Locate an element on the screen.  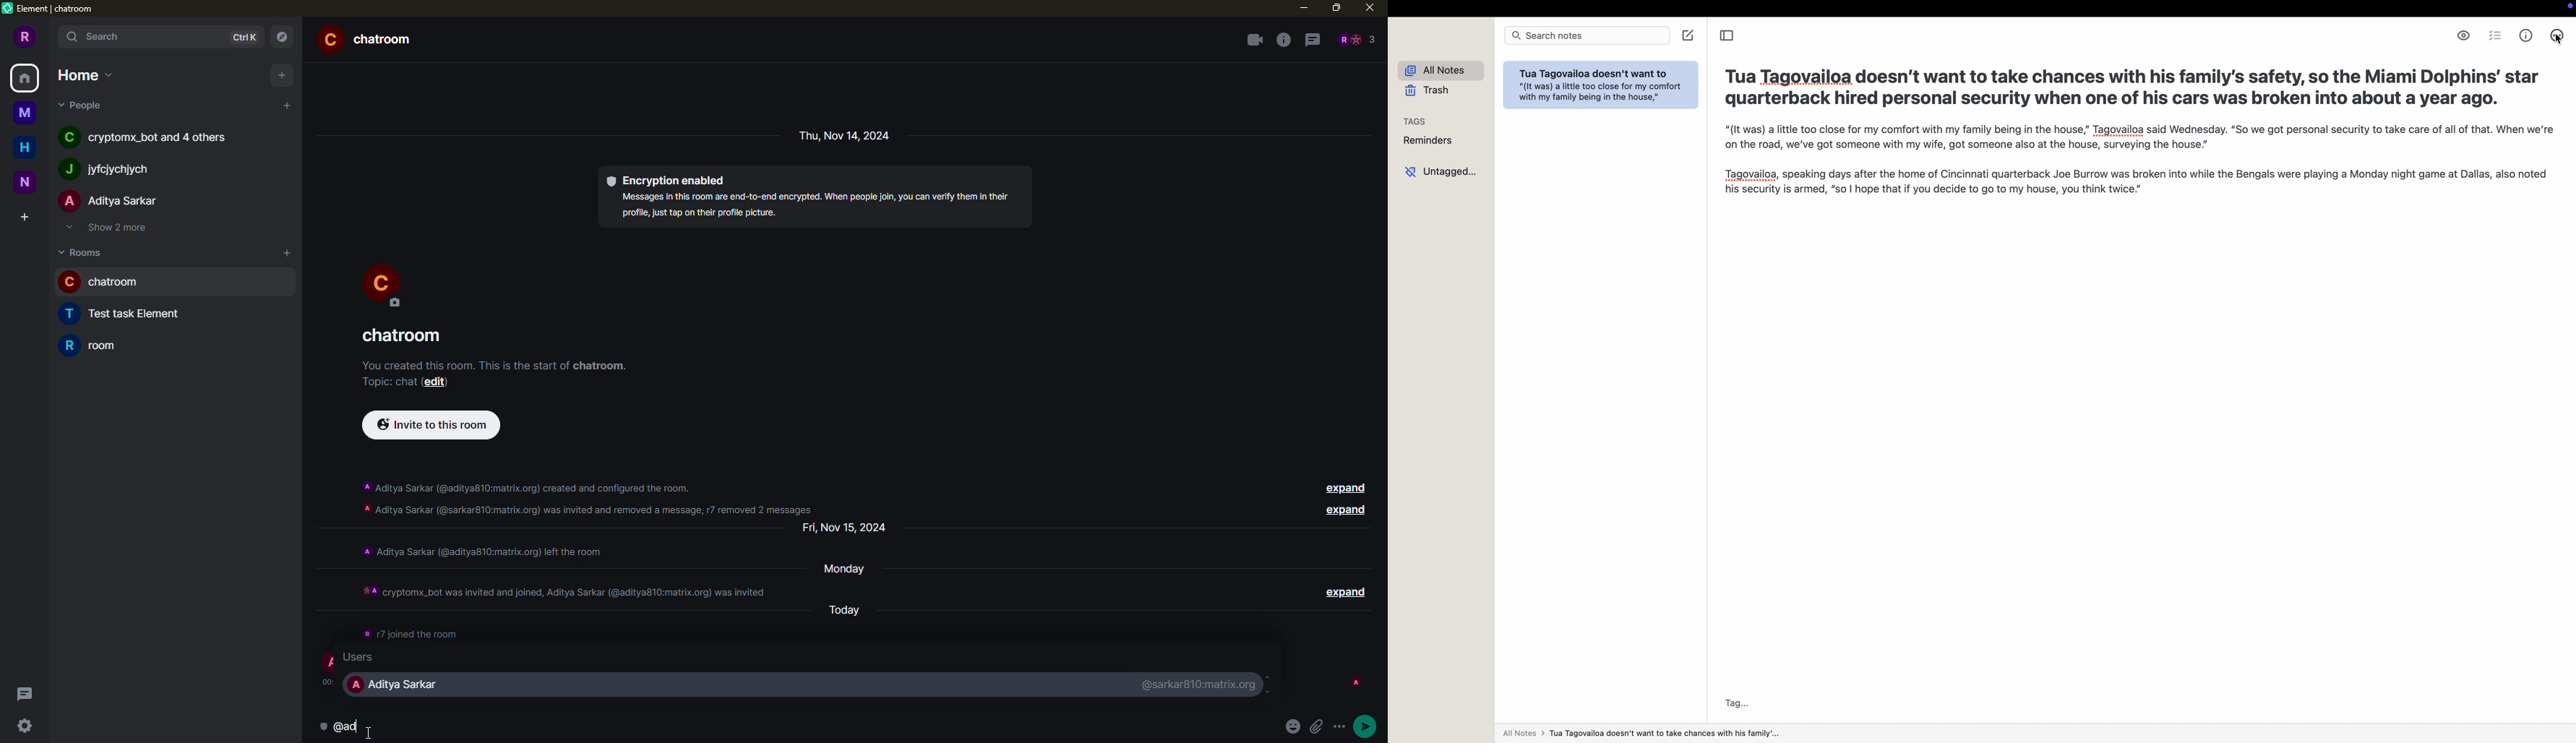
time is located at coordinates (331, 681).